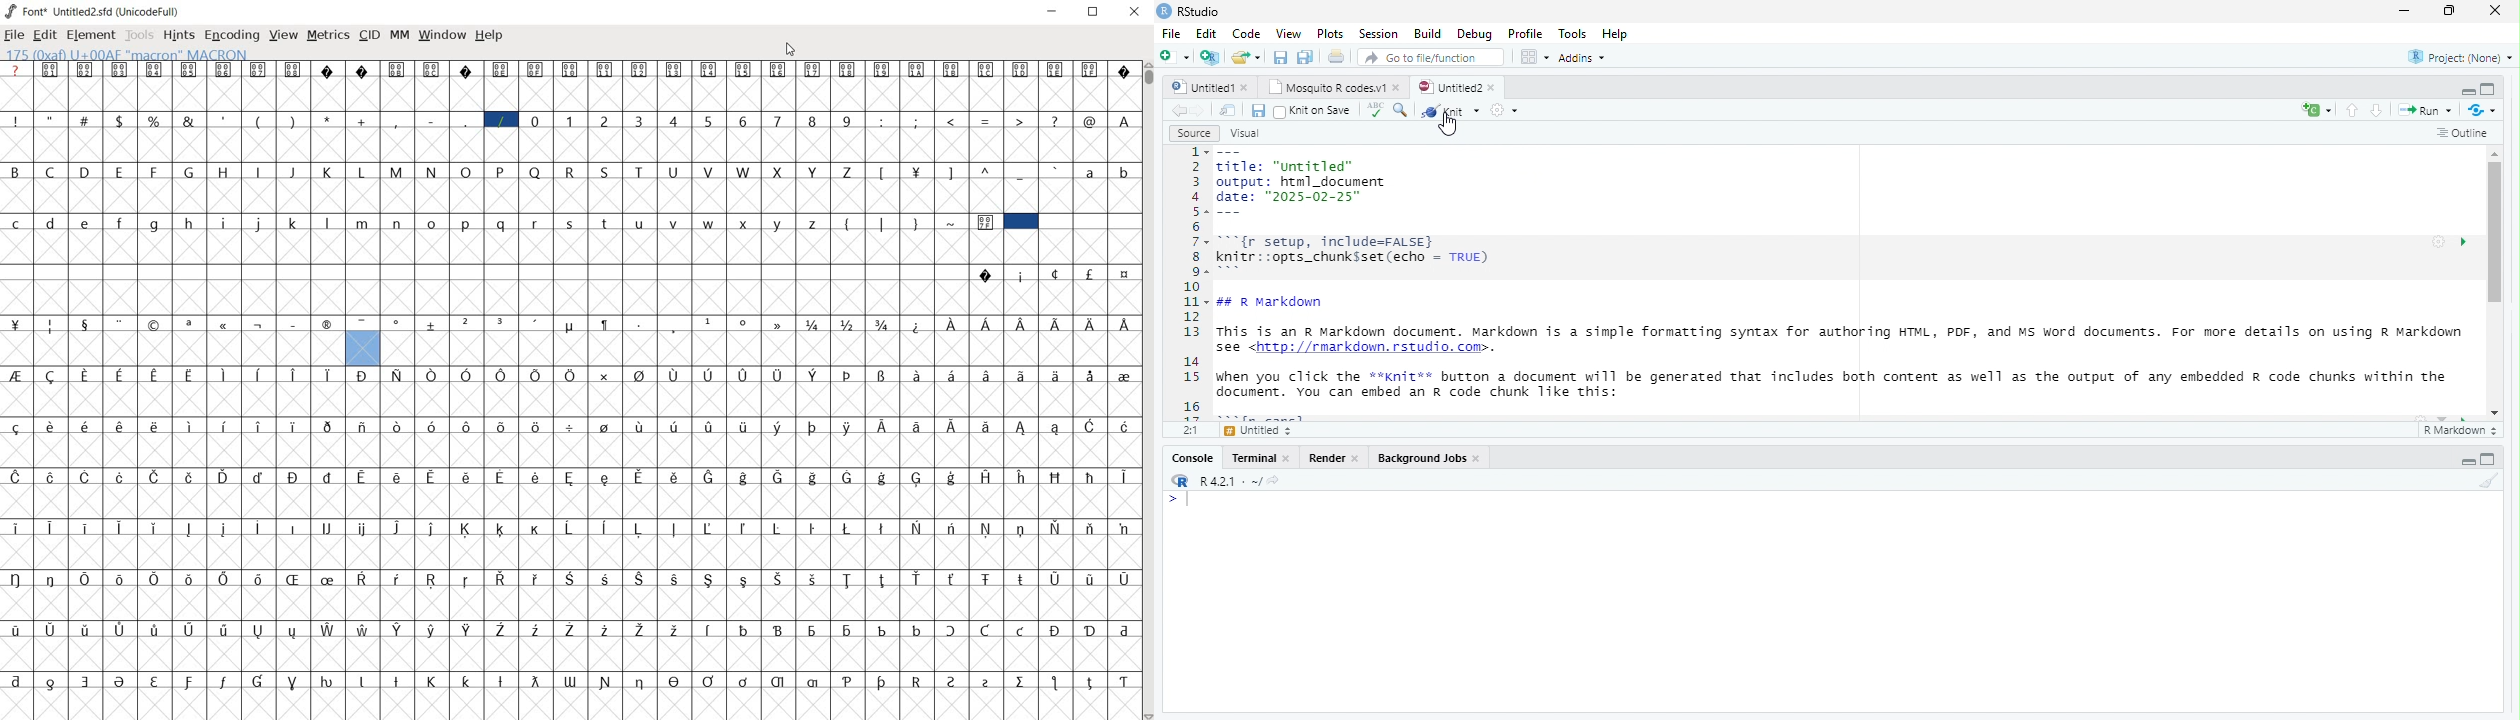  Describe the element at coordinates (1022, 276) in the screenshot. I see `Symbol` at that location.